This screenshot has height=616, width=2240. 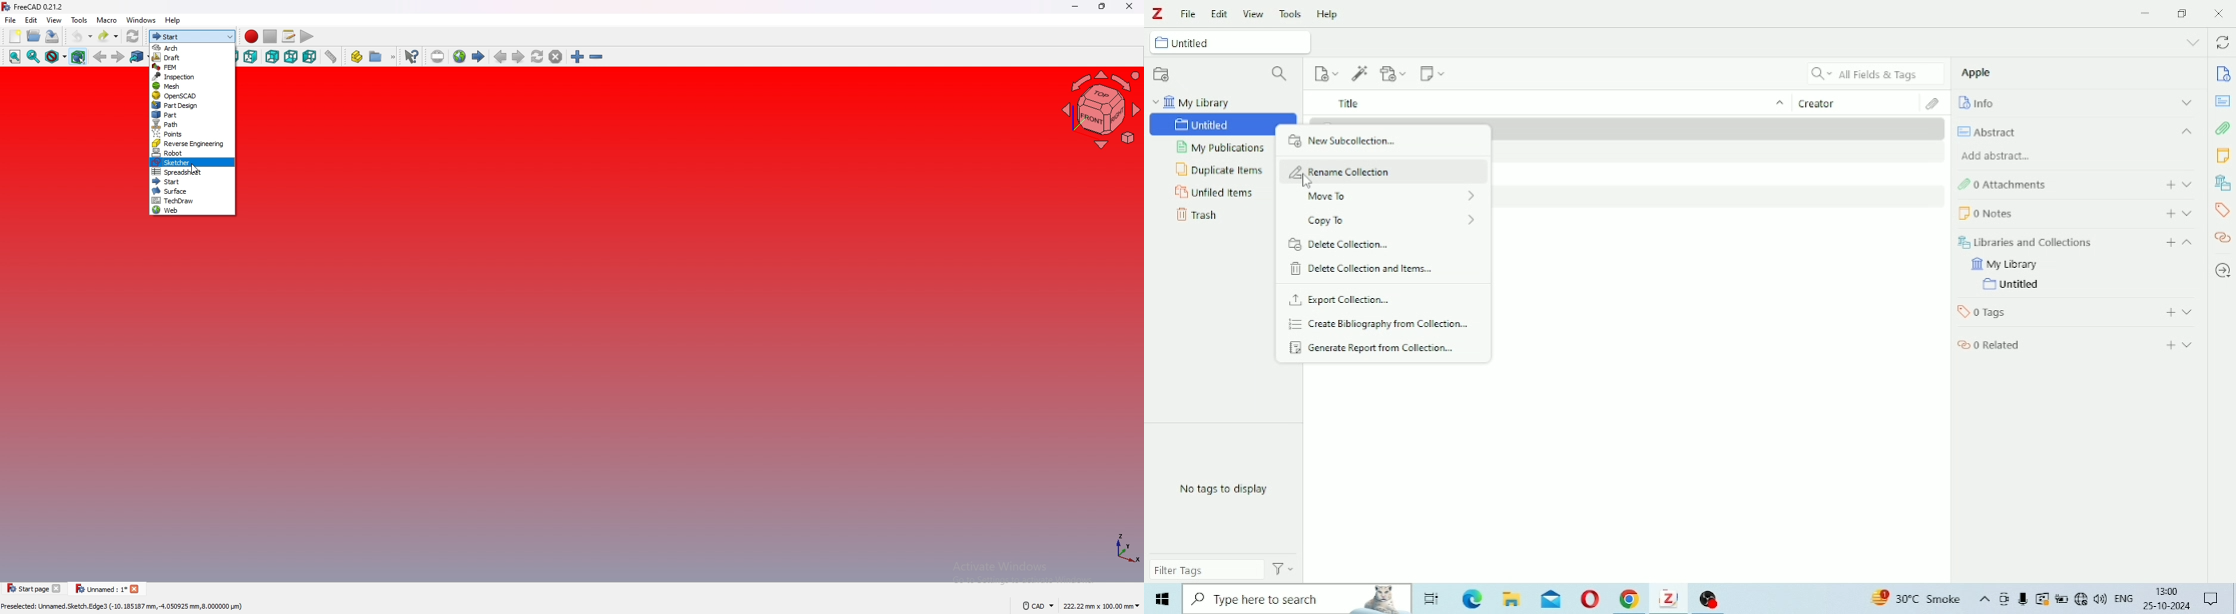 What do you see at coordinates (2002, 186) in the screenshot?
I see `Attachments` at bounding box center [2002, 186].